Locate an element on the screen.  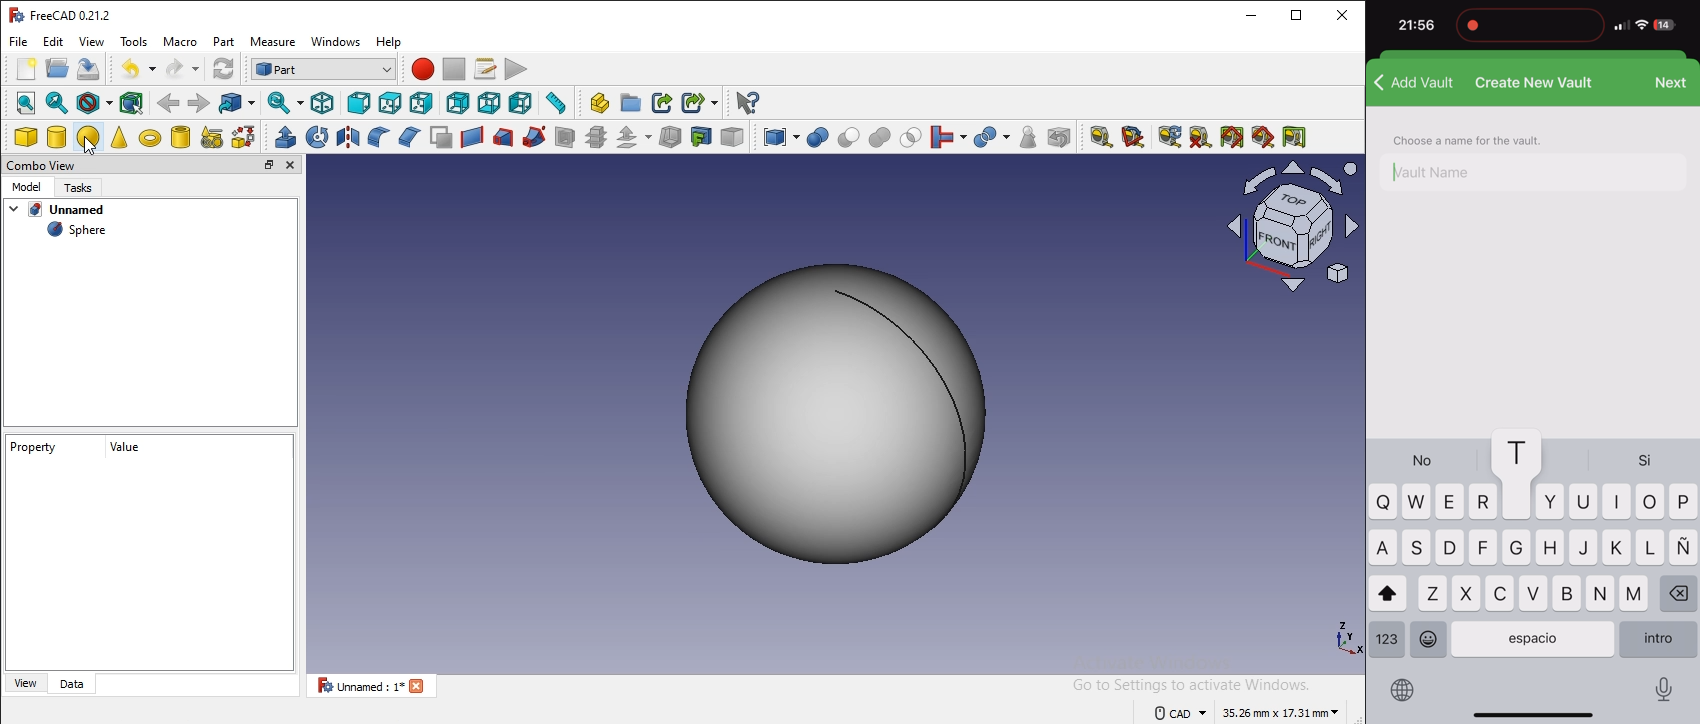
view is located at coordinates (26, 682).